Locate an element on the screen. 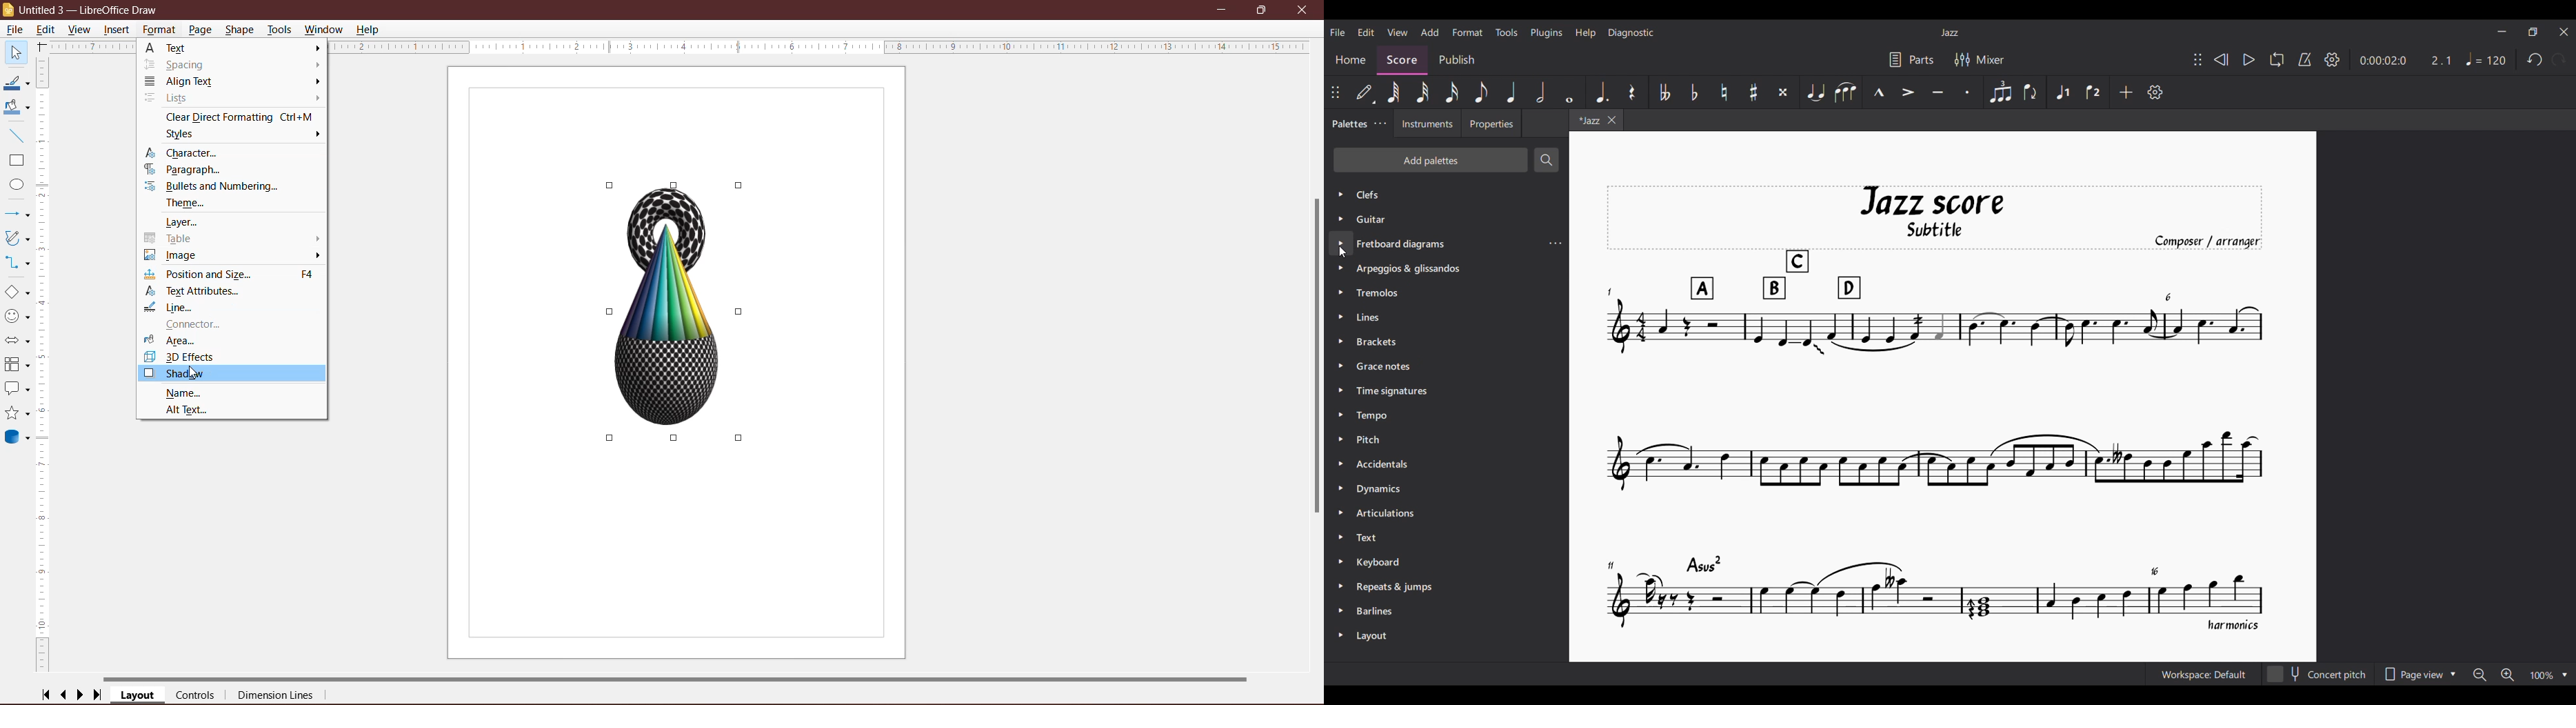  Spacing is located at coordinates (181, 64).